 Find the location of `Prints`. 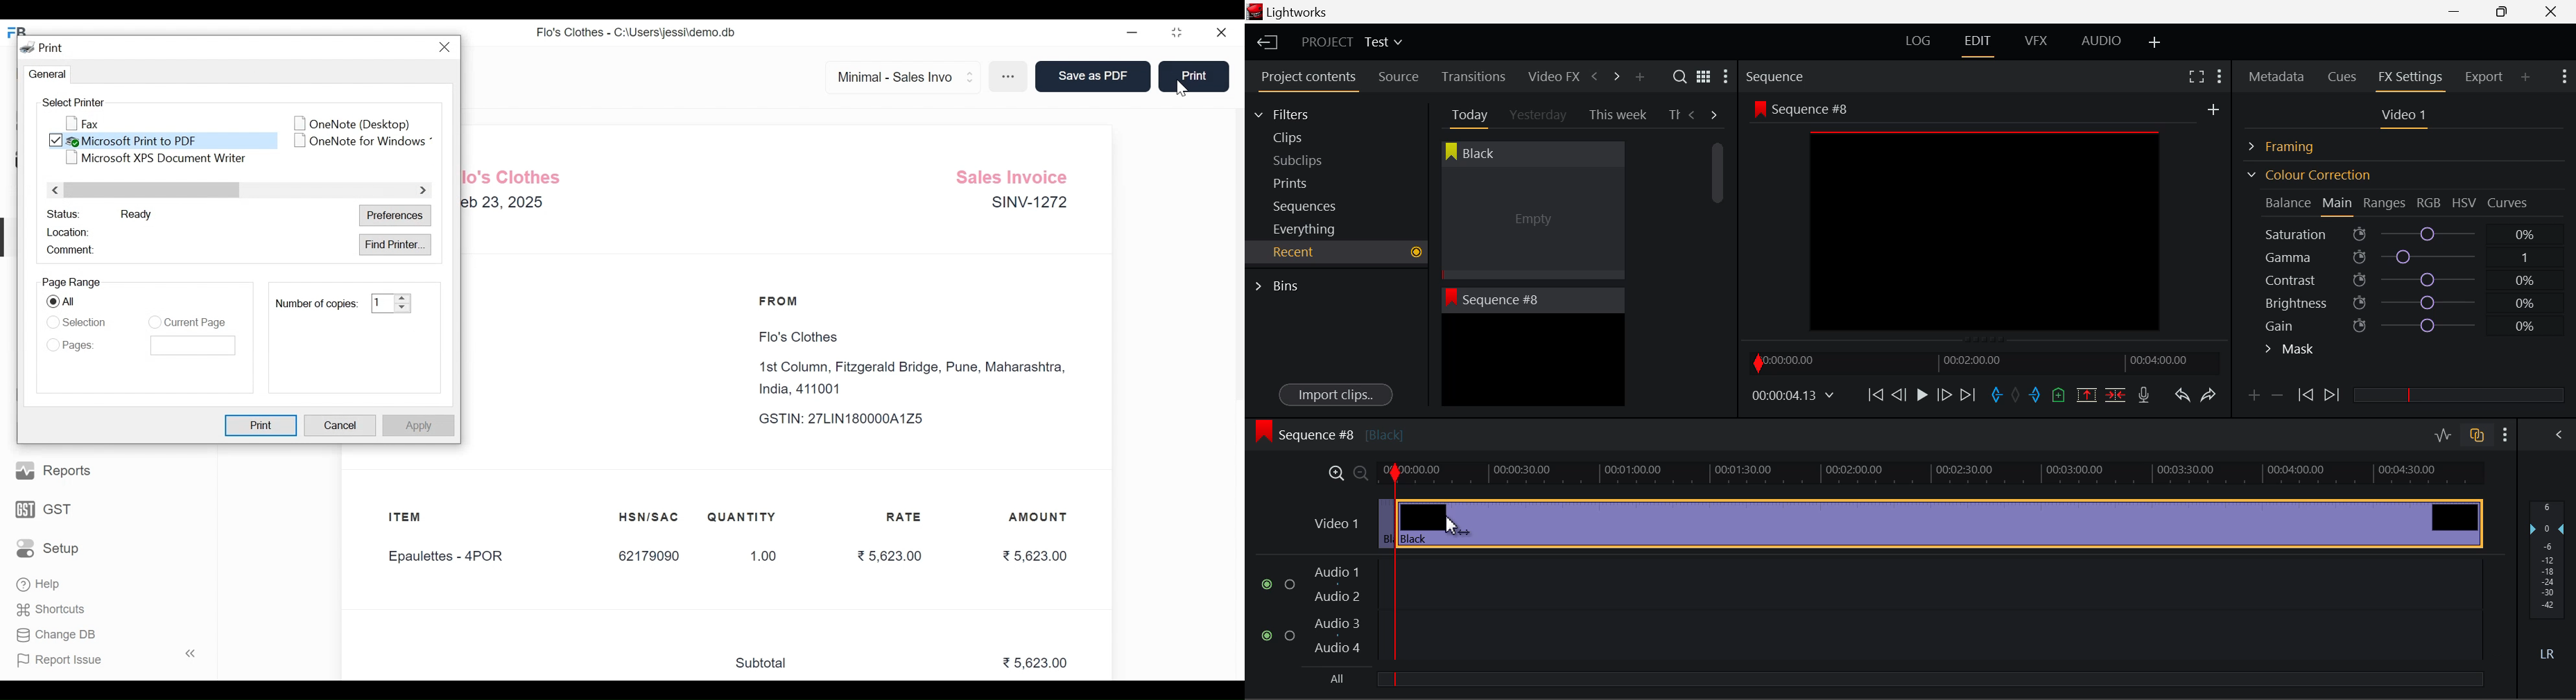

Prints is located at coordinates (1310, 180).